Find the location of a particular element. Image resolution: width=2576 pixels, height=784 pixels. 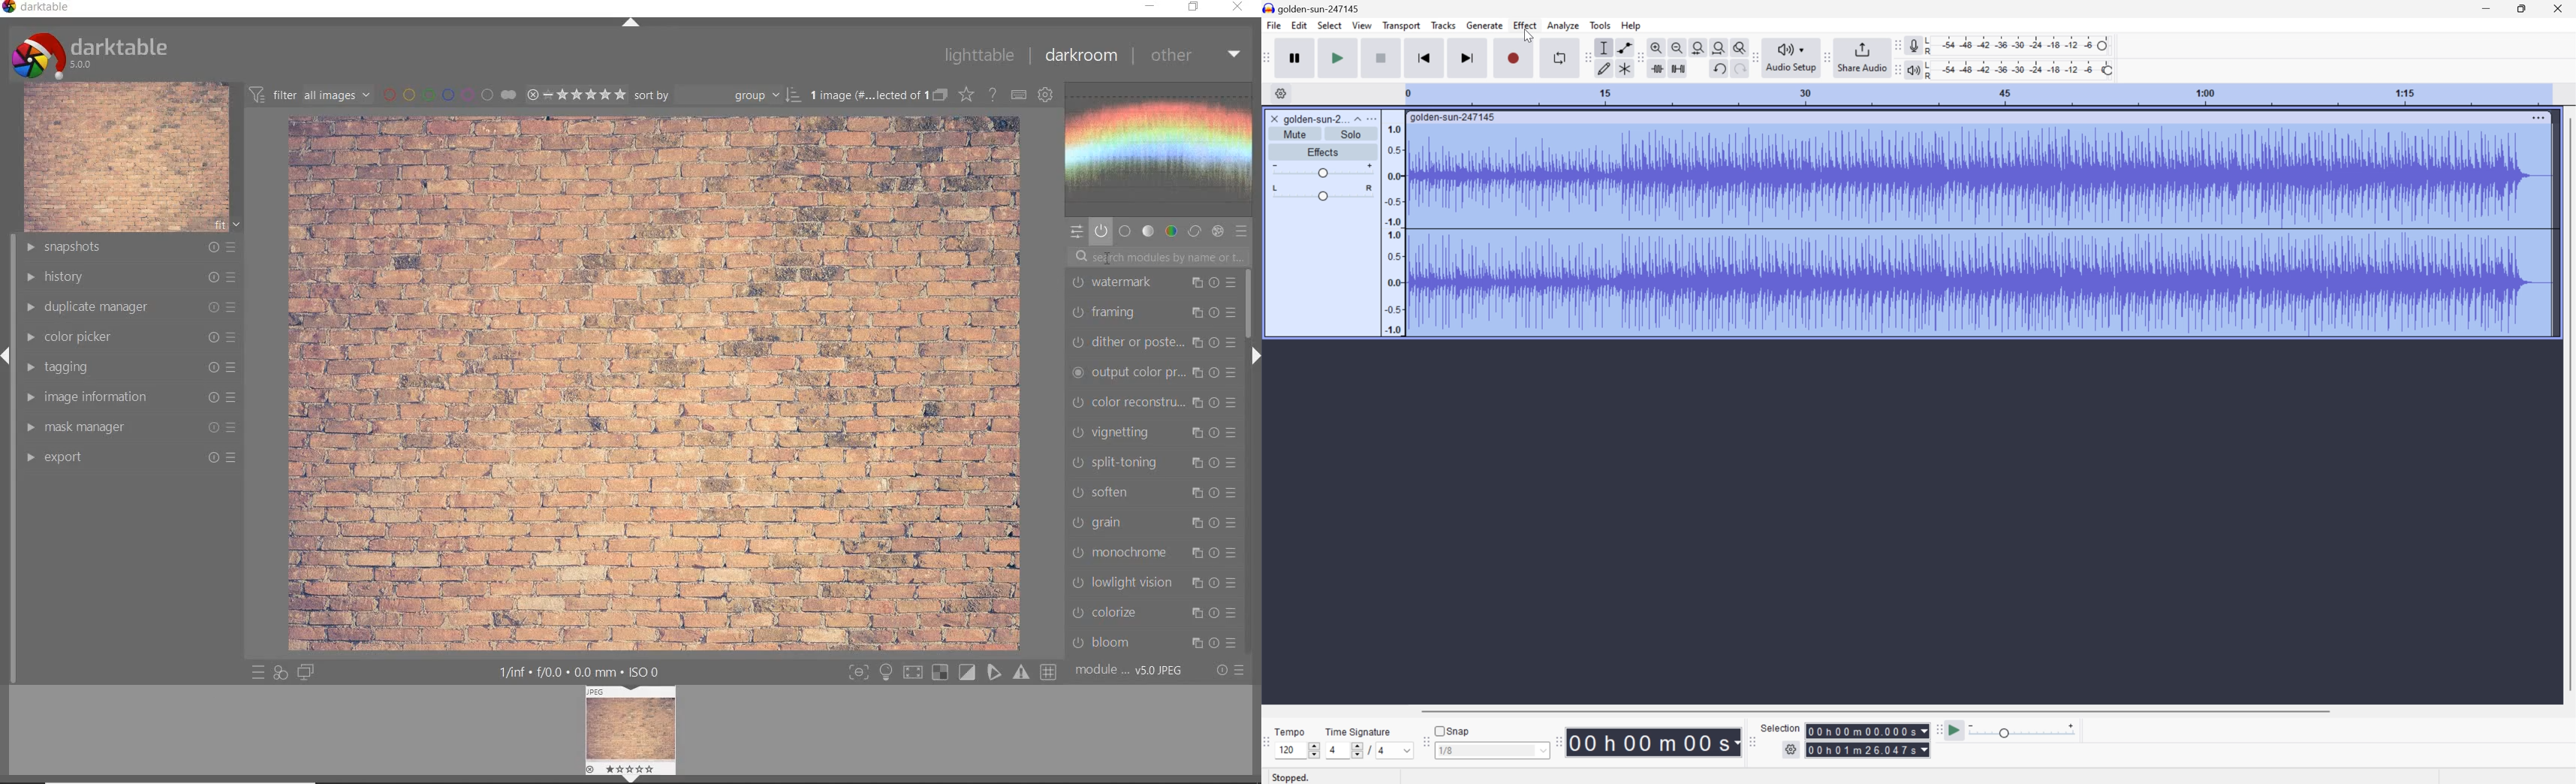

lighttable is located at coordinates (978, 55).